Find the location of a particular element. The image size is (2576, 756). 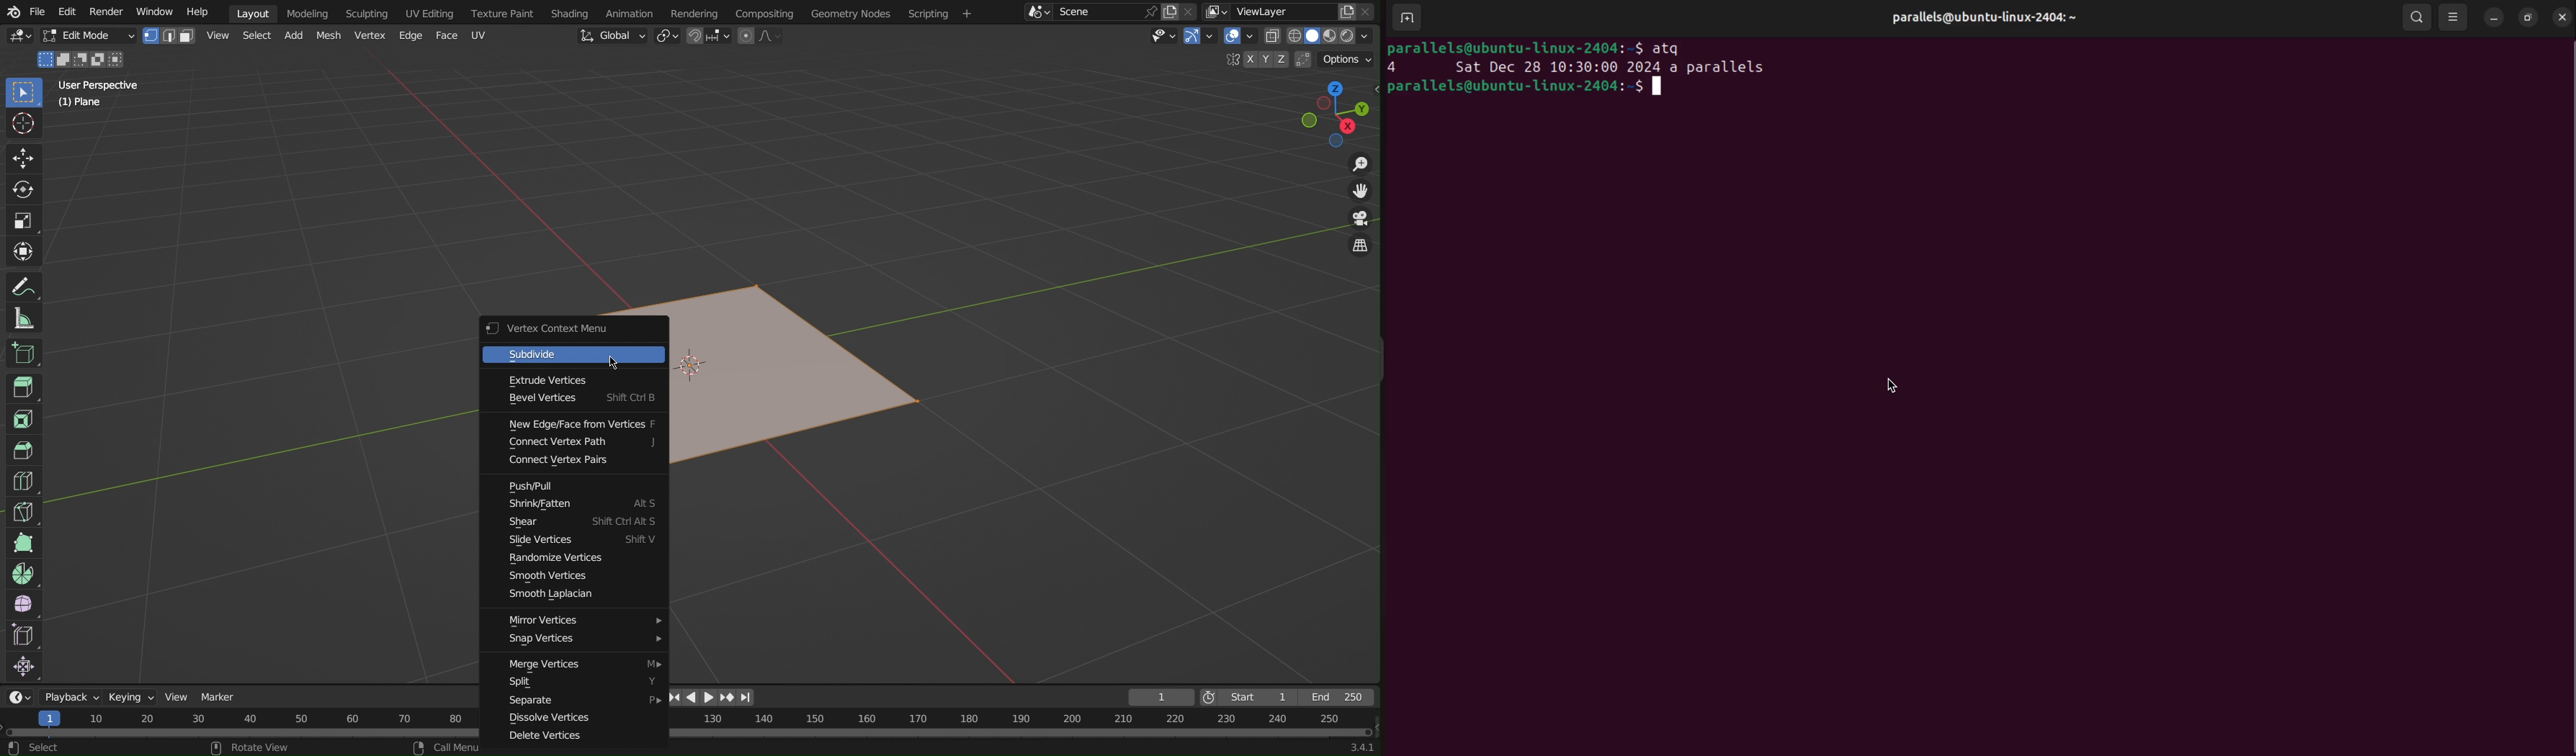

Smooth is located at coordinates (22, 605).